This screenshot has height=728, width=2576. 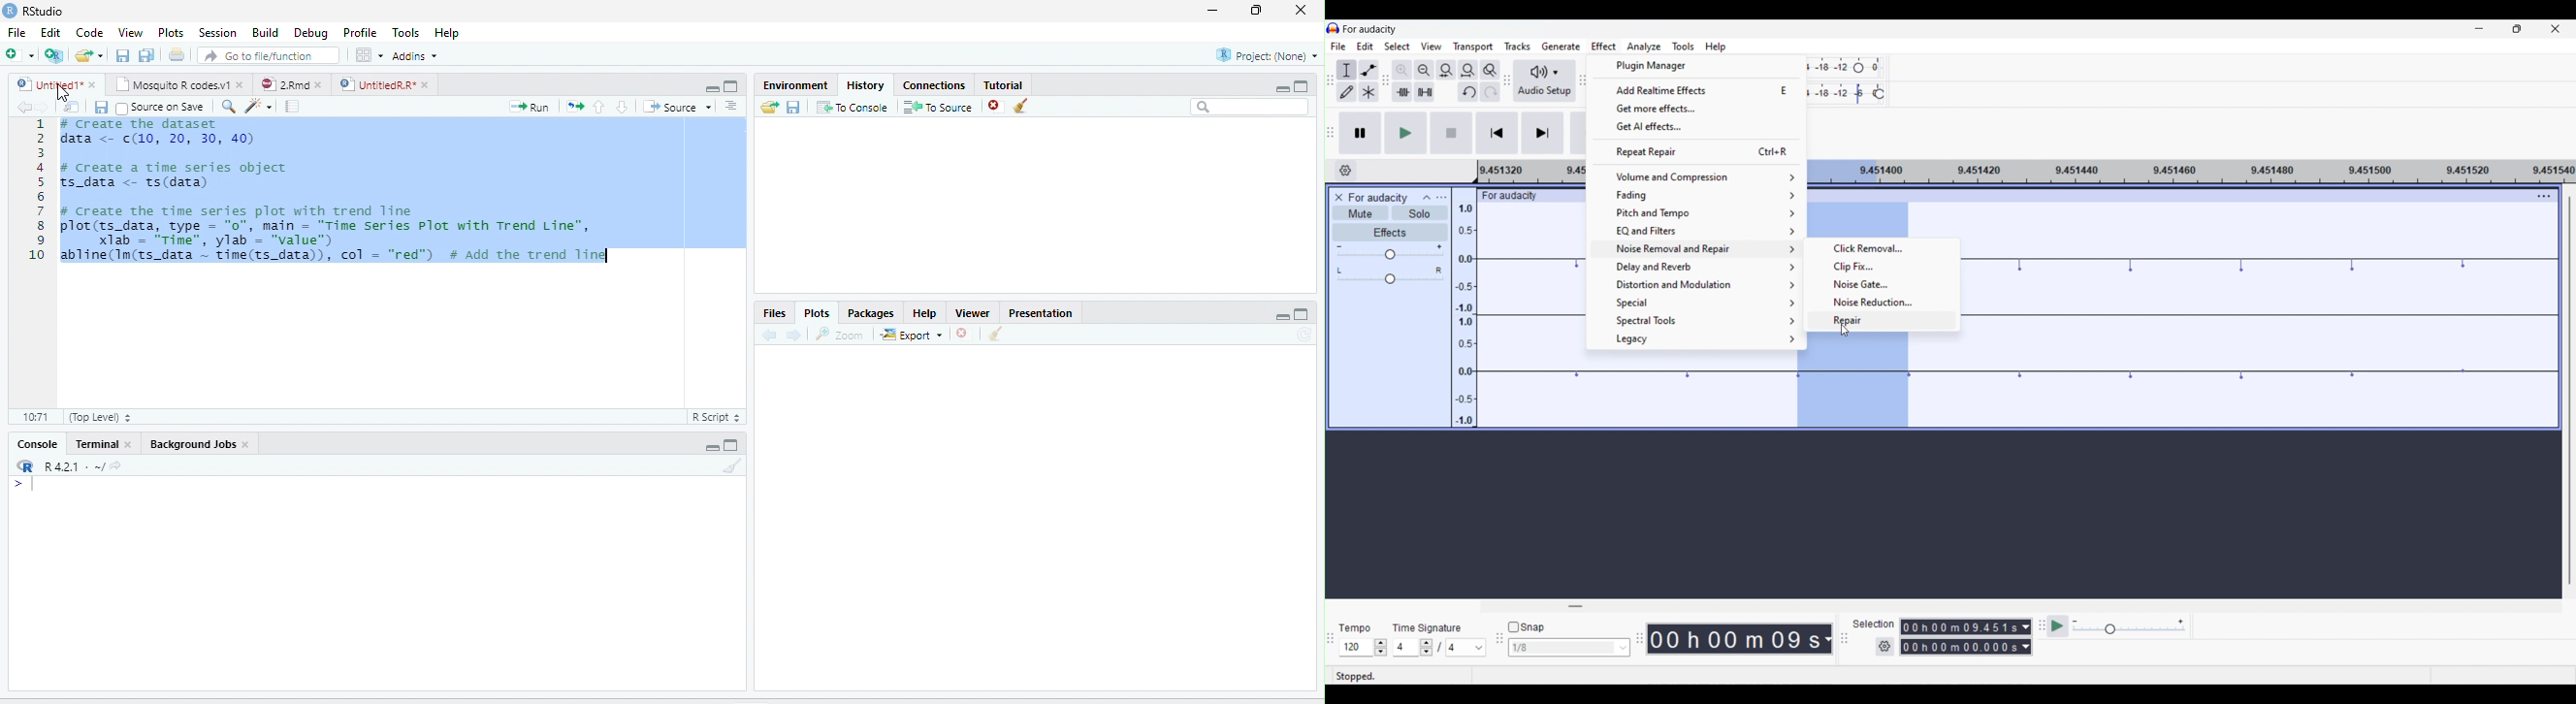 I want to click on close, so click(x=127, y=444).